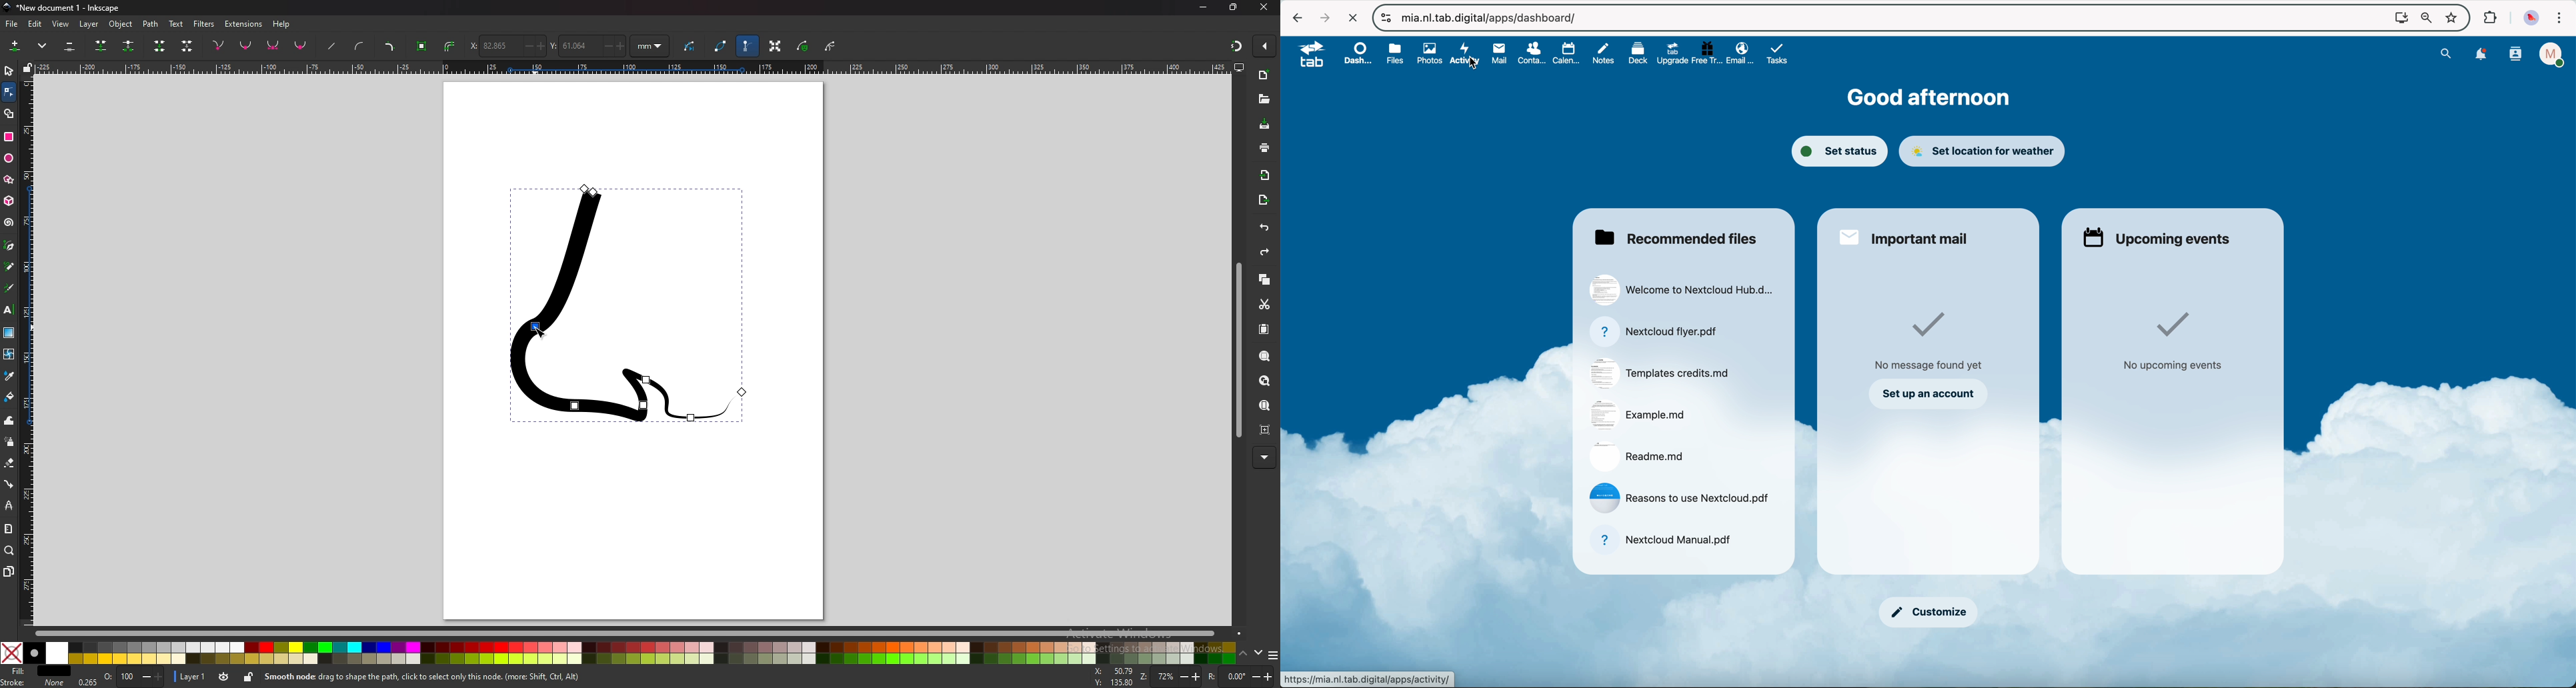 Image resolution: width=2576 pixels, height=700 pixels. Describe the element at coordinates (1265, 457) in the screenshot. I see `` at that location.